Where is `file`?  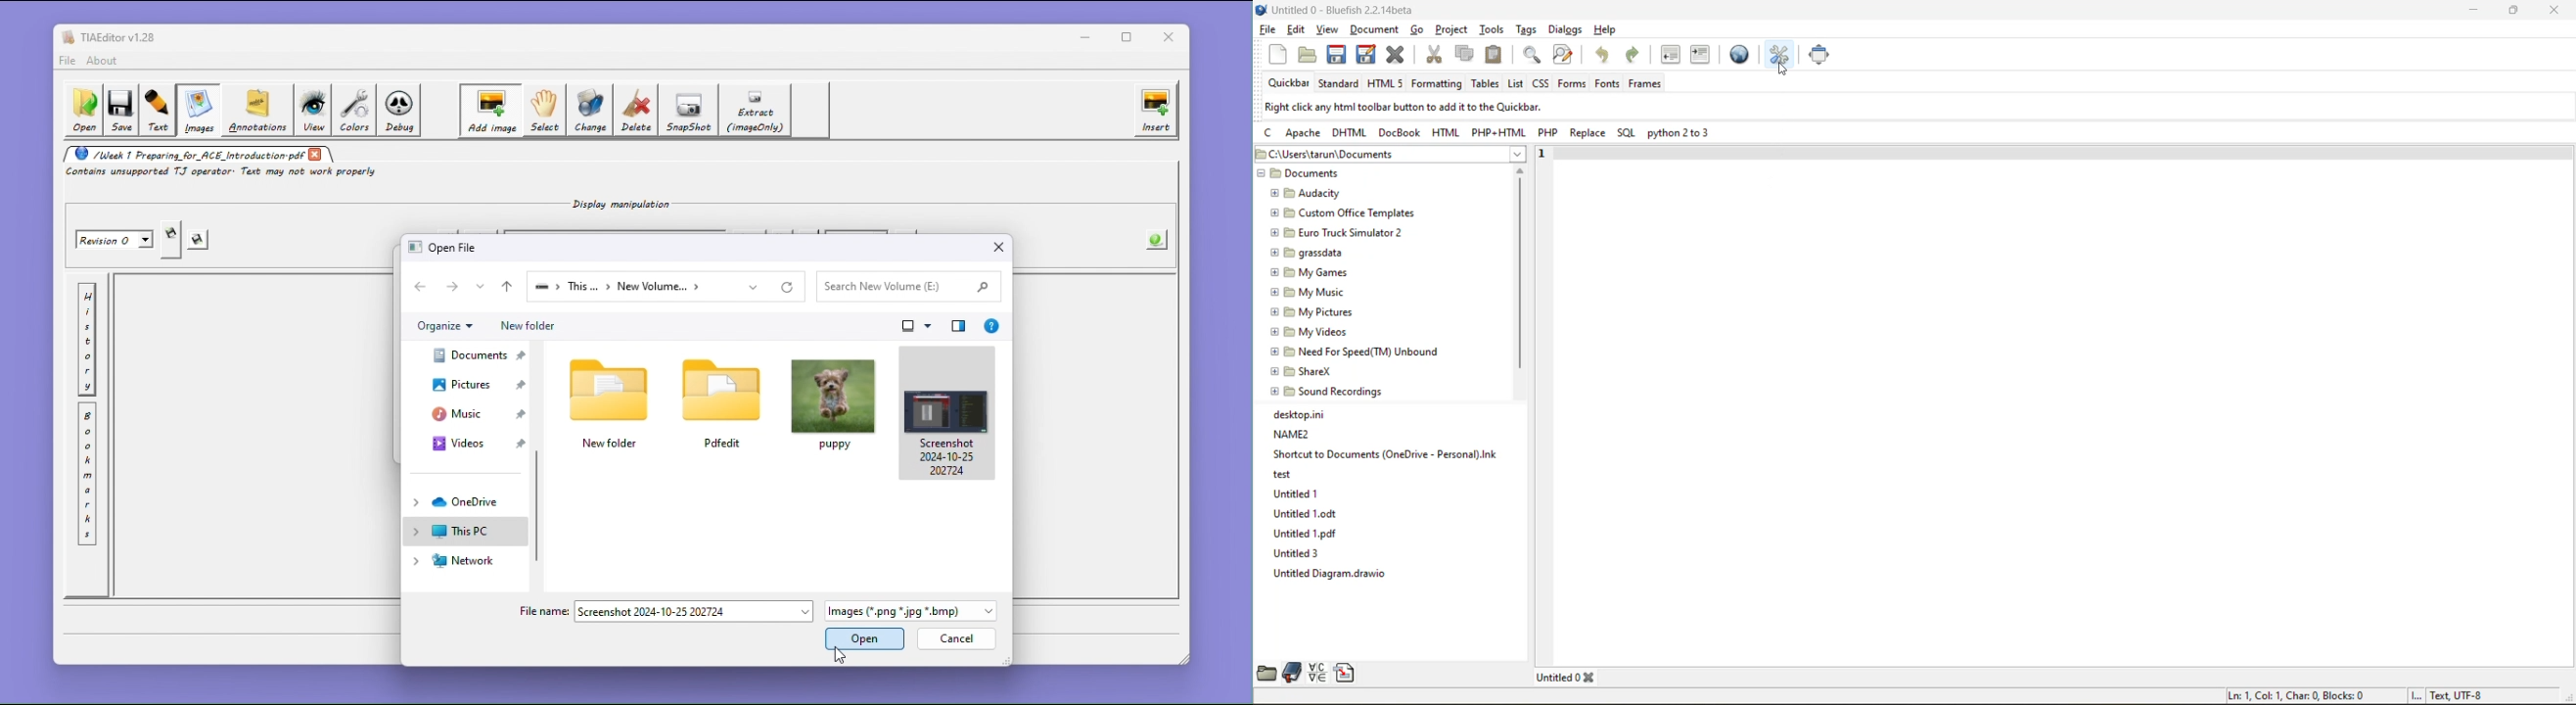 file is located at coordinates (1266, 29).